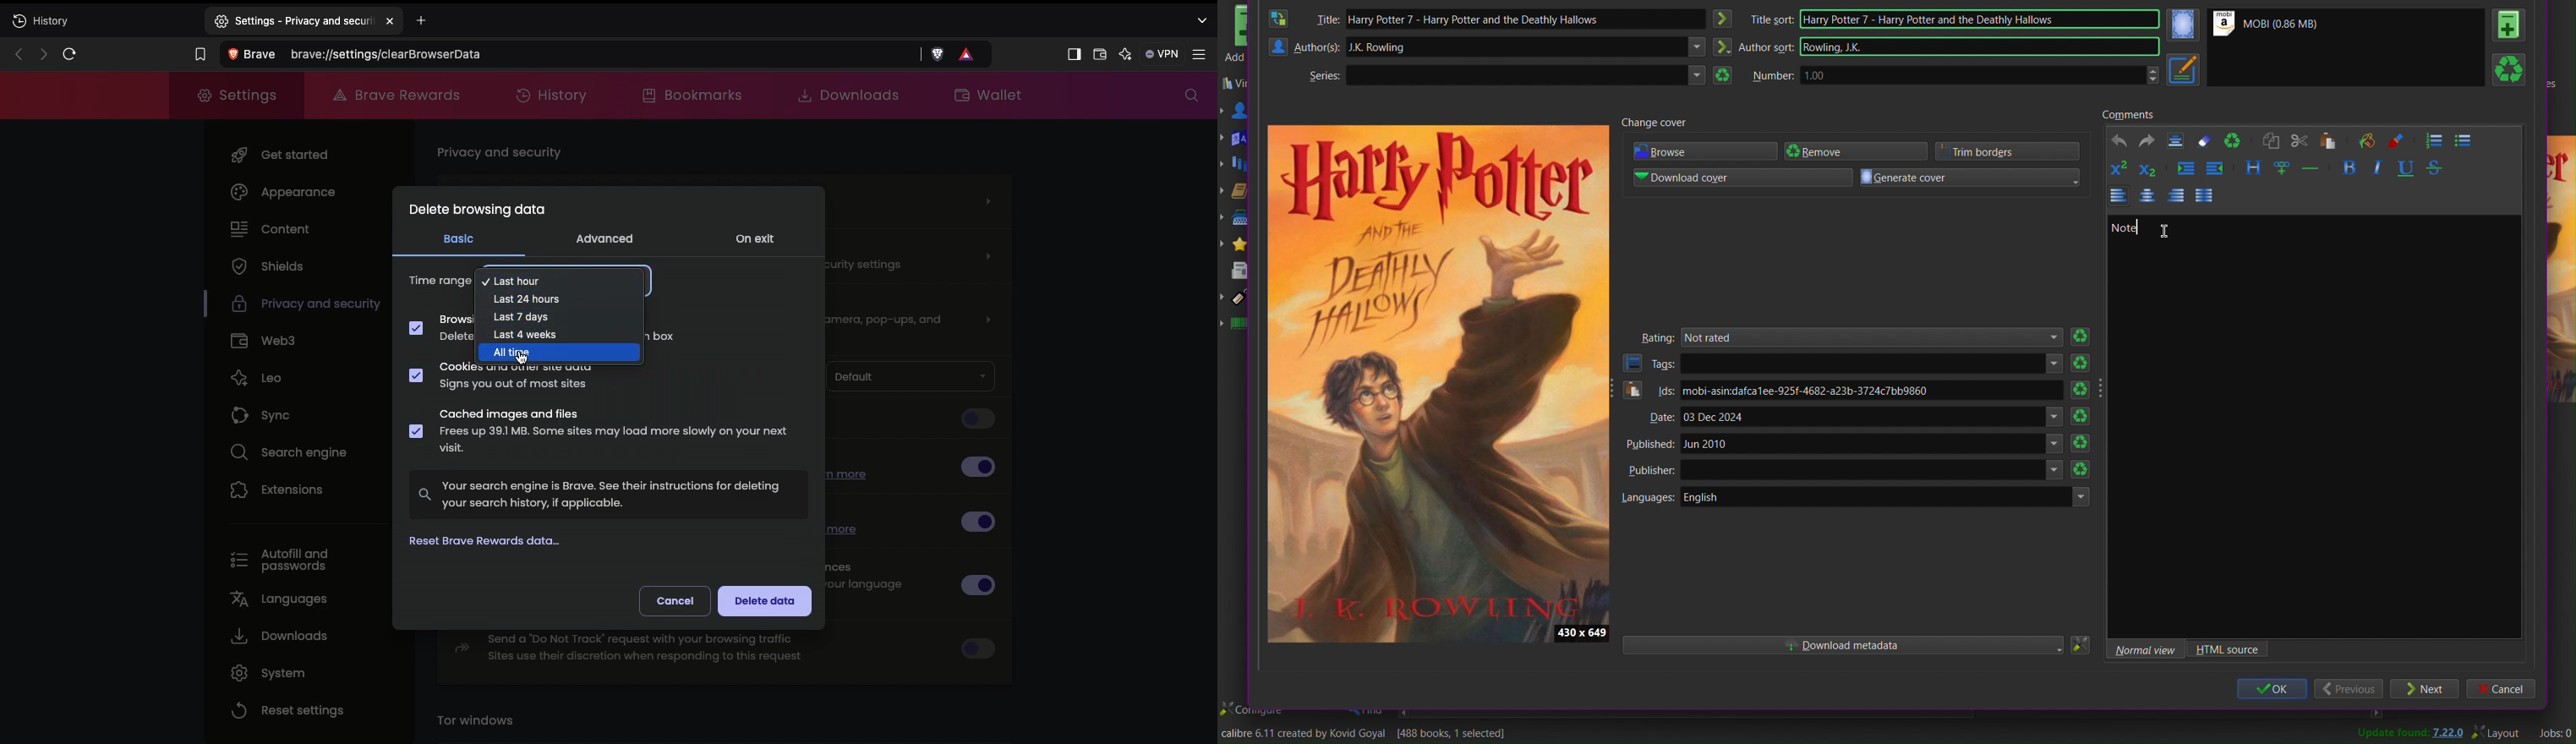 Image resolution: width=2576 pixels, height=756 pixels. What do you see at coordinates (1873, 470) in the screenshot?
I see `` at bounding box center [1873, 470].